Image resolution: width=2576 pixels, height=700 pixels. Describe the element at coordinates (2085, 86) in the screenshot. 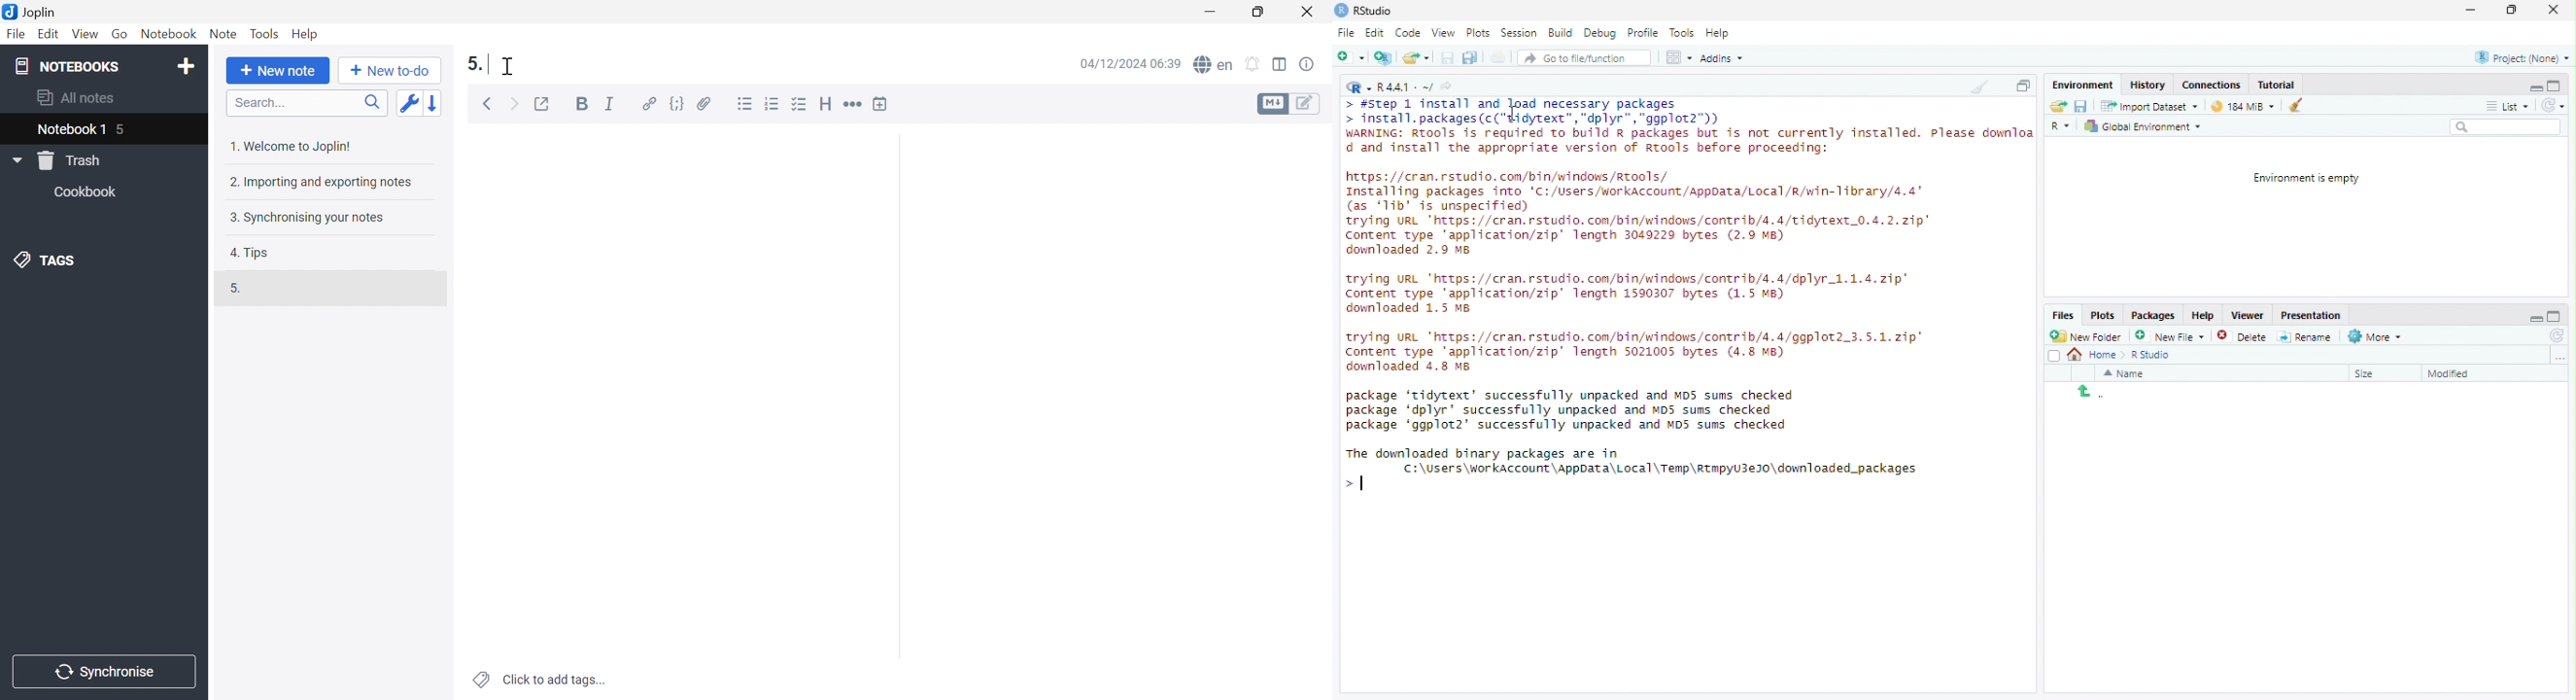

I see `` at that location.